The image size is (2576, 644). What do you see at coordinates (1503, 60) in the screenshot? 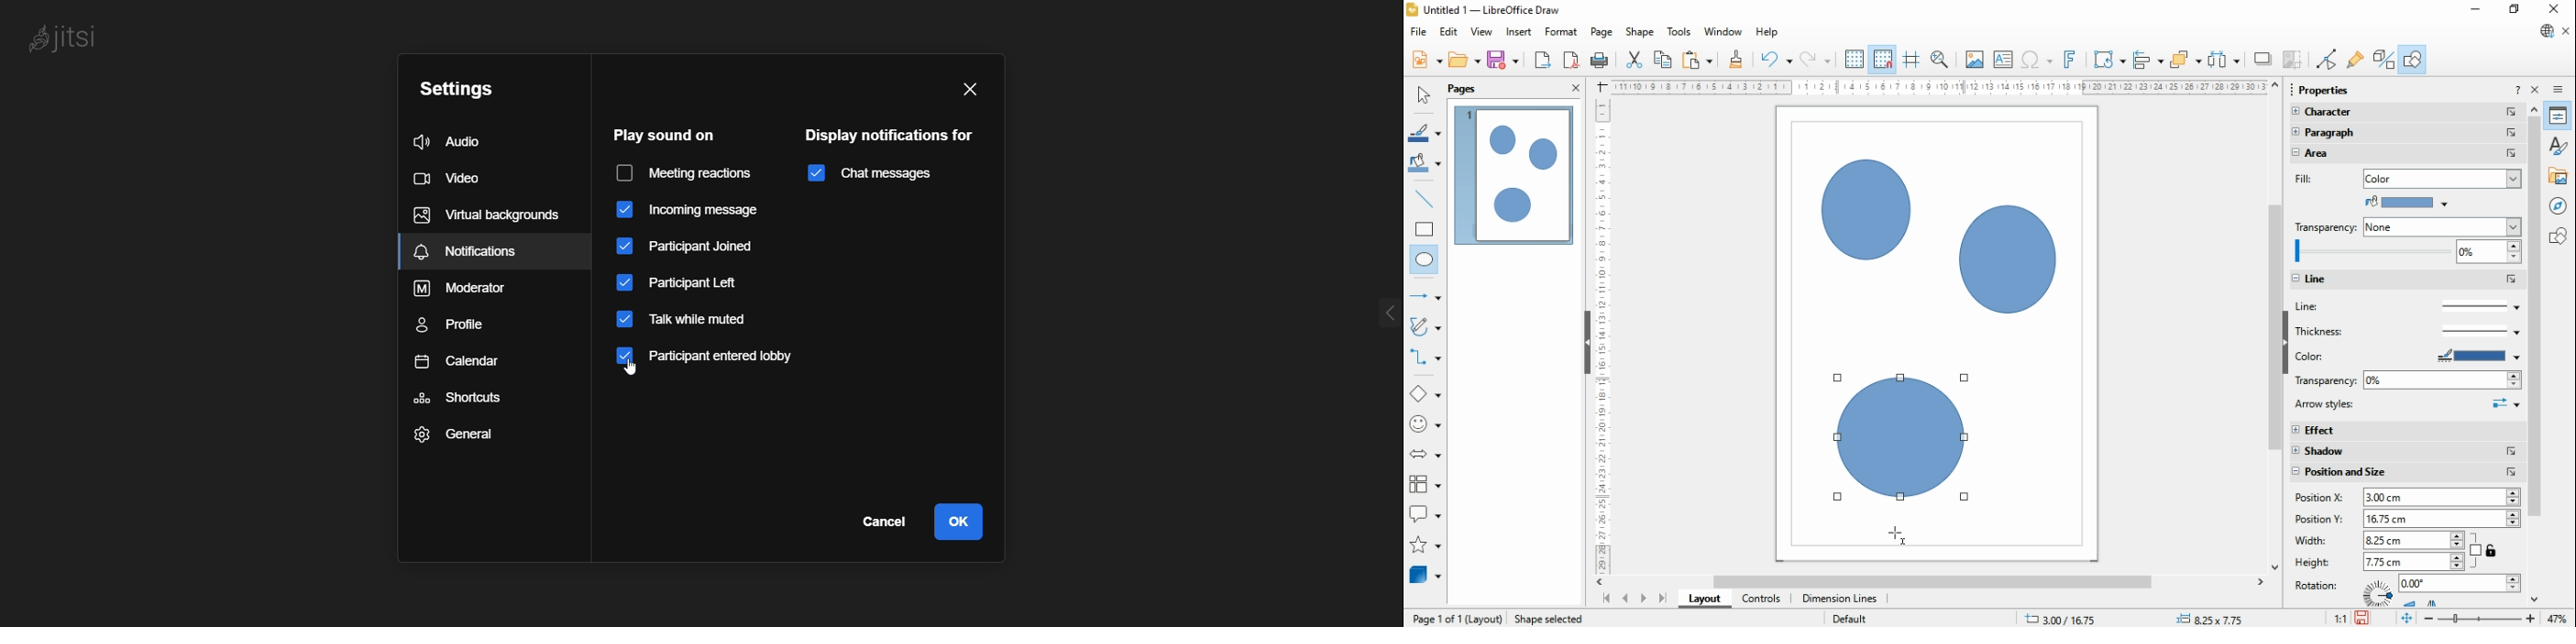
I see `save` at bounding box center [1503, 60].